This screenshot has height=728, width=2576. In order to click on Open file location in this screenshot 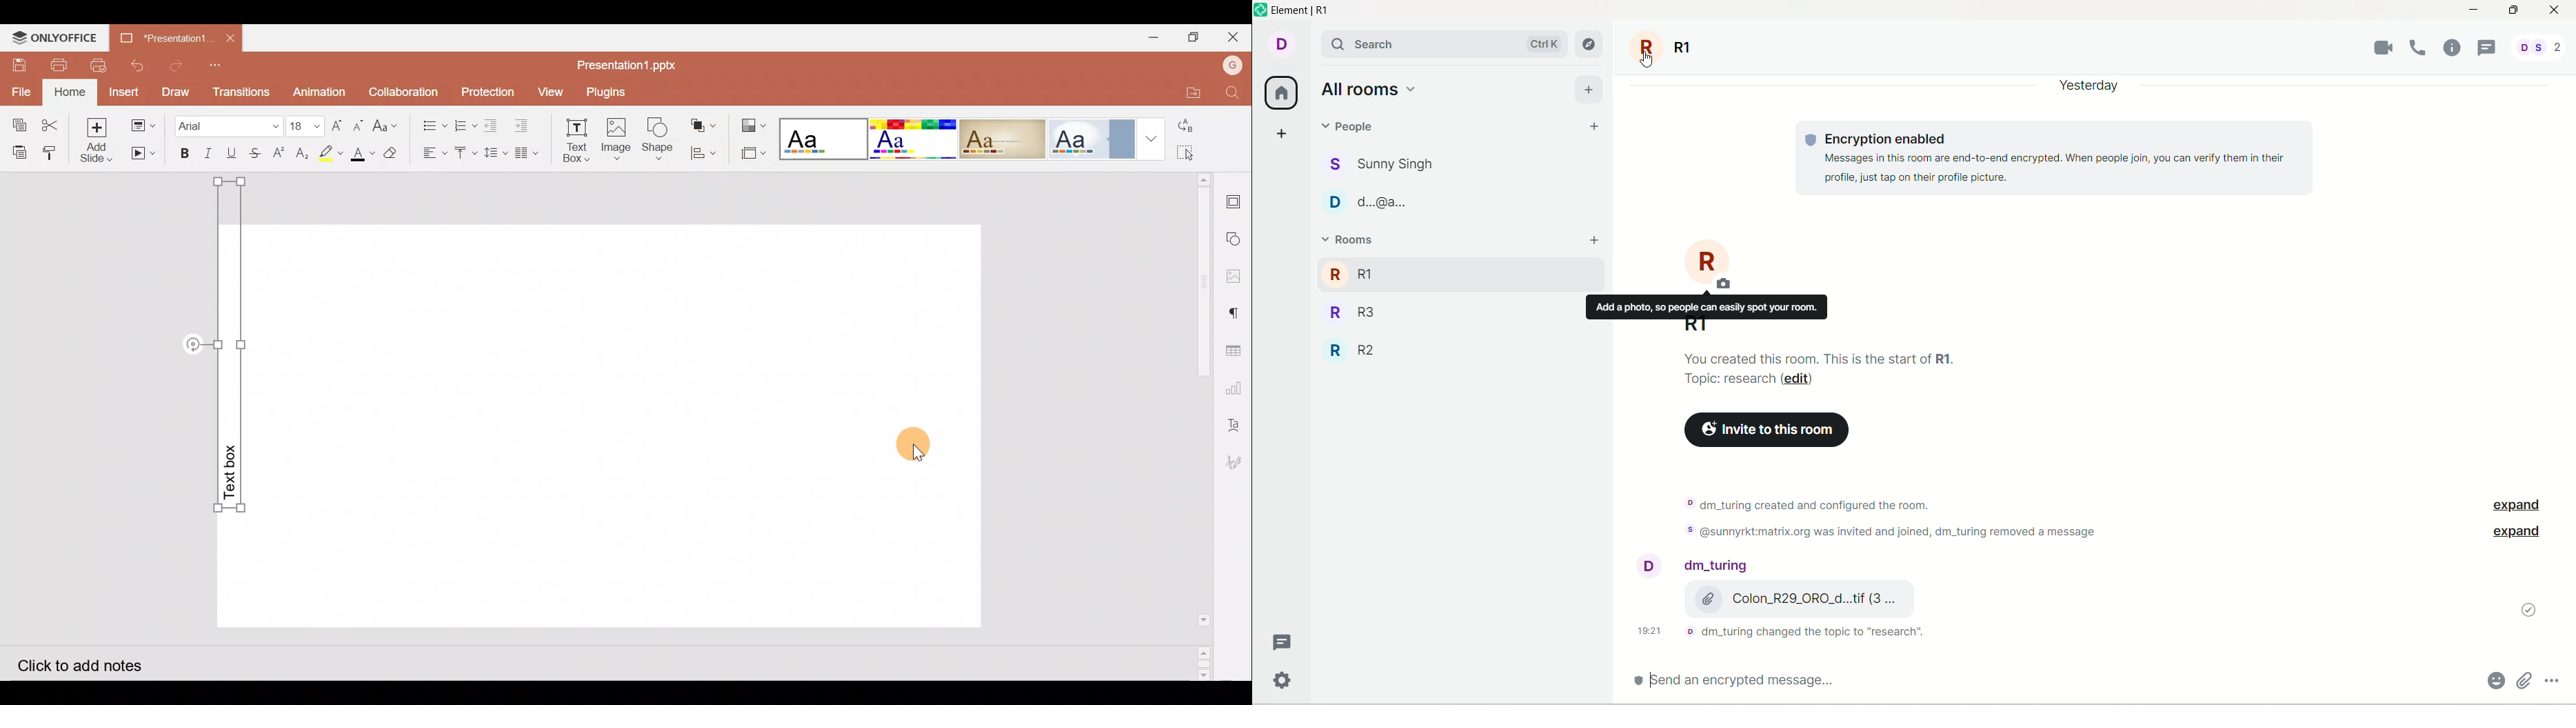, I will do `click(1186, 91)`.